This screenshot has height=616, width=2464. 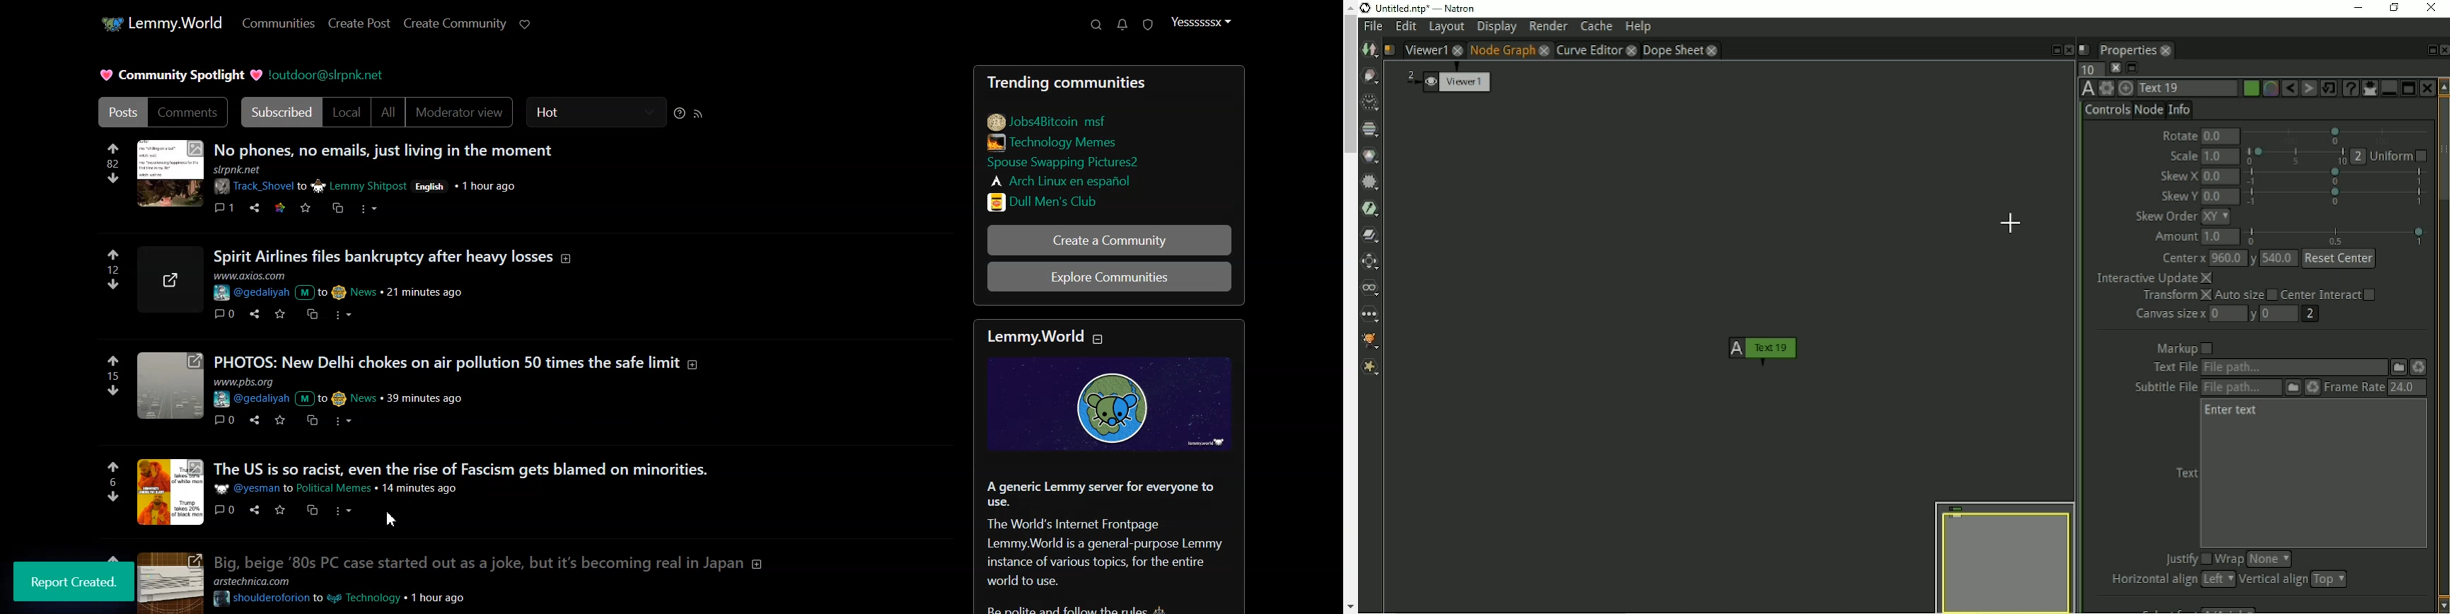 I want to click on Hyperlink, so click(x=328, y=74).